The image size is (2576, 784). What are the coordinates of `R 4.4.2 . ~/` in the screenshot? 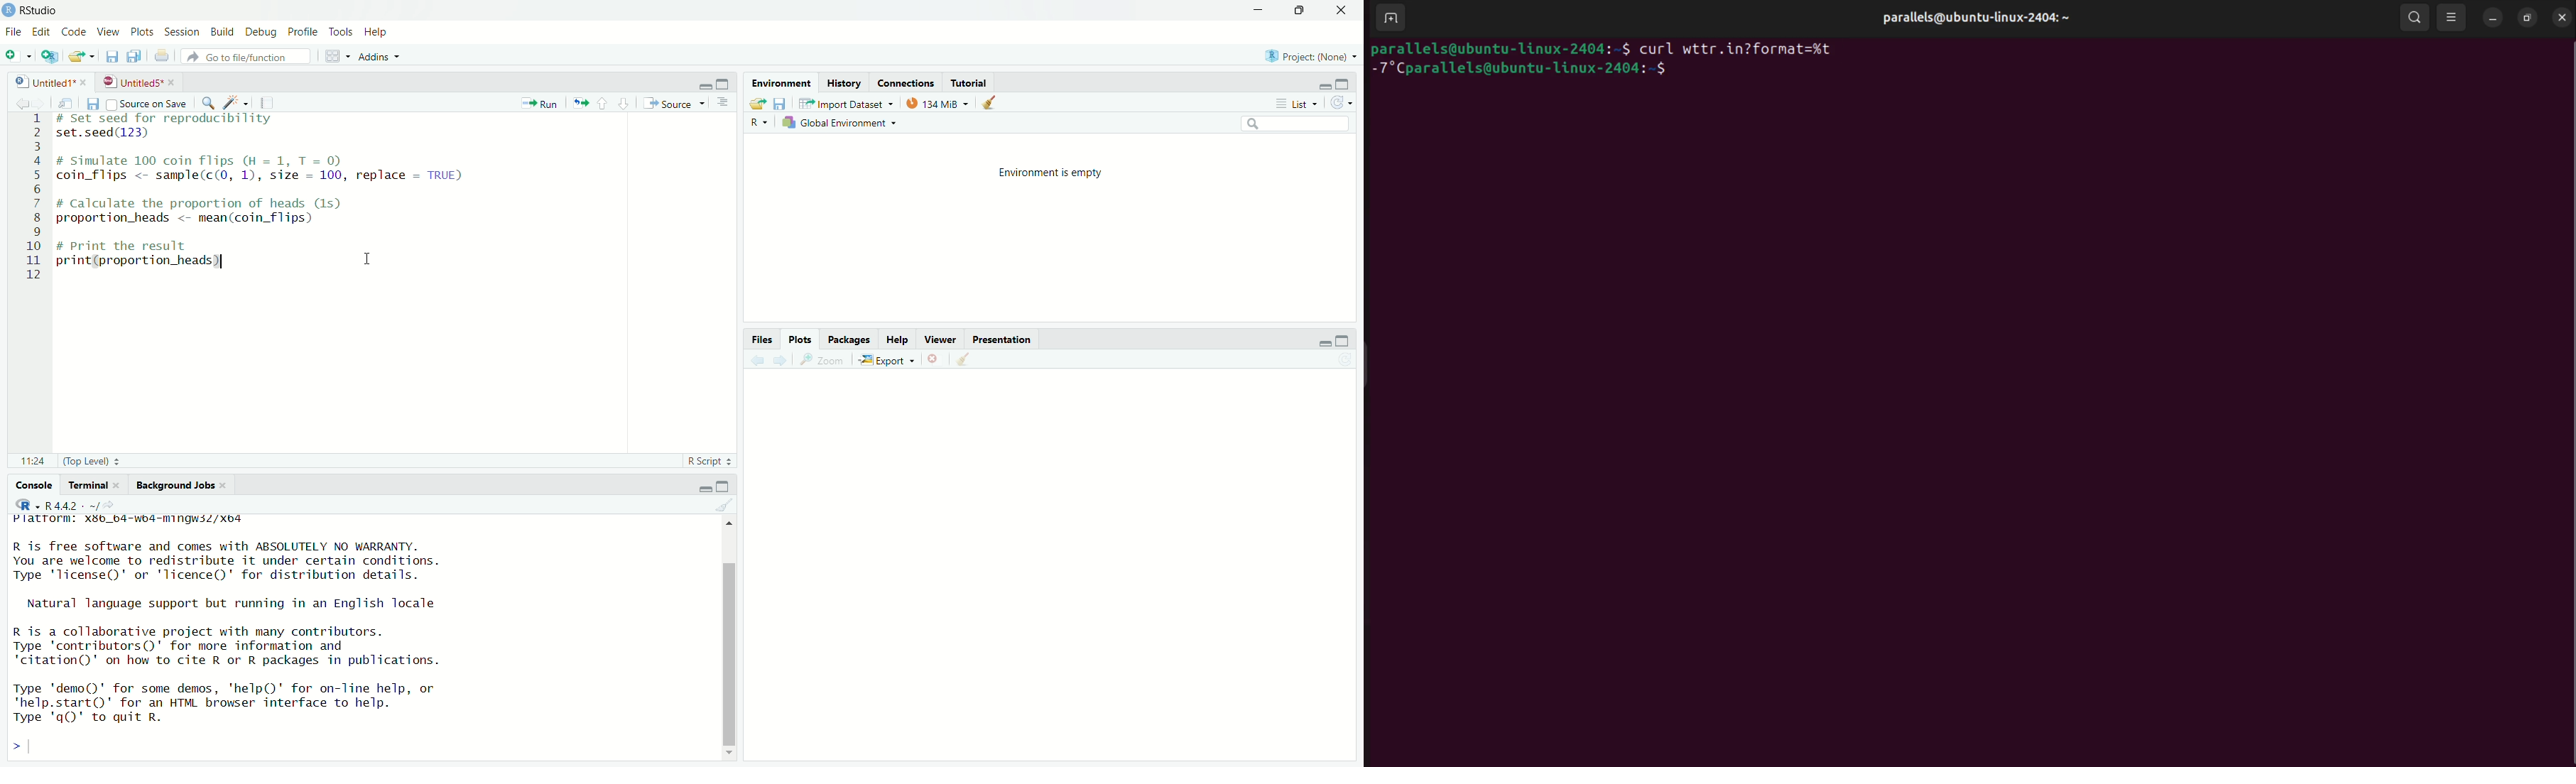 It's located at (75, 506).